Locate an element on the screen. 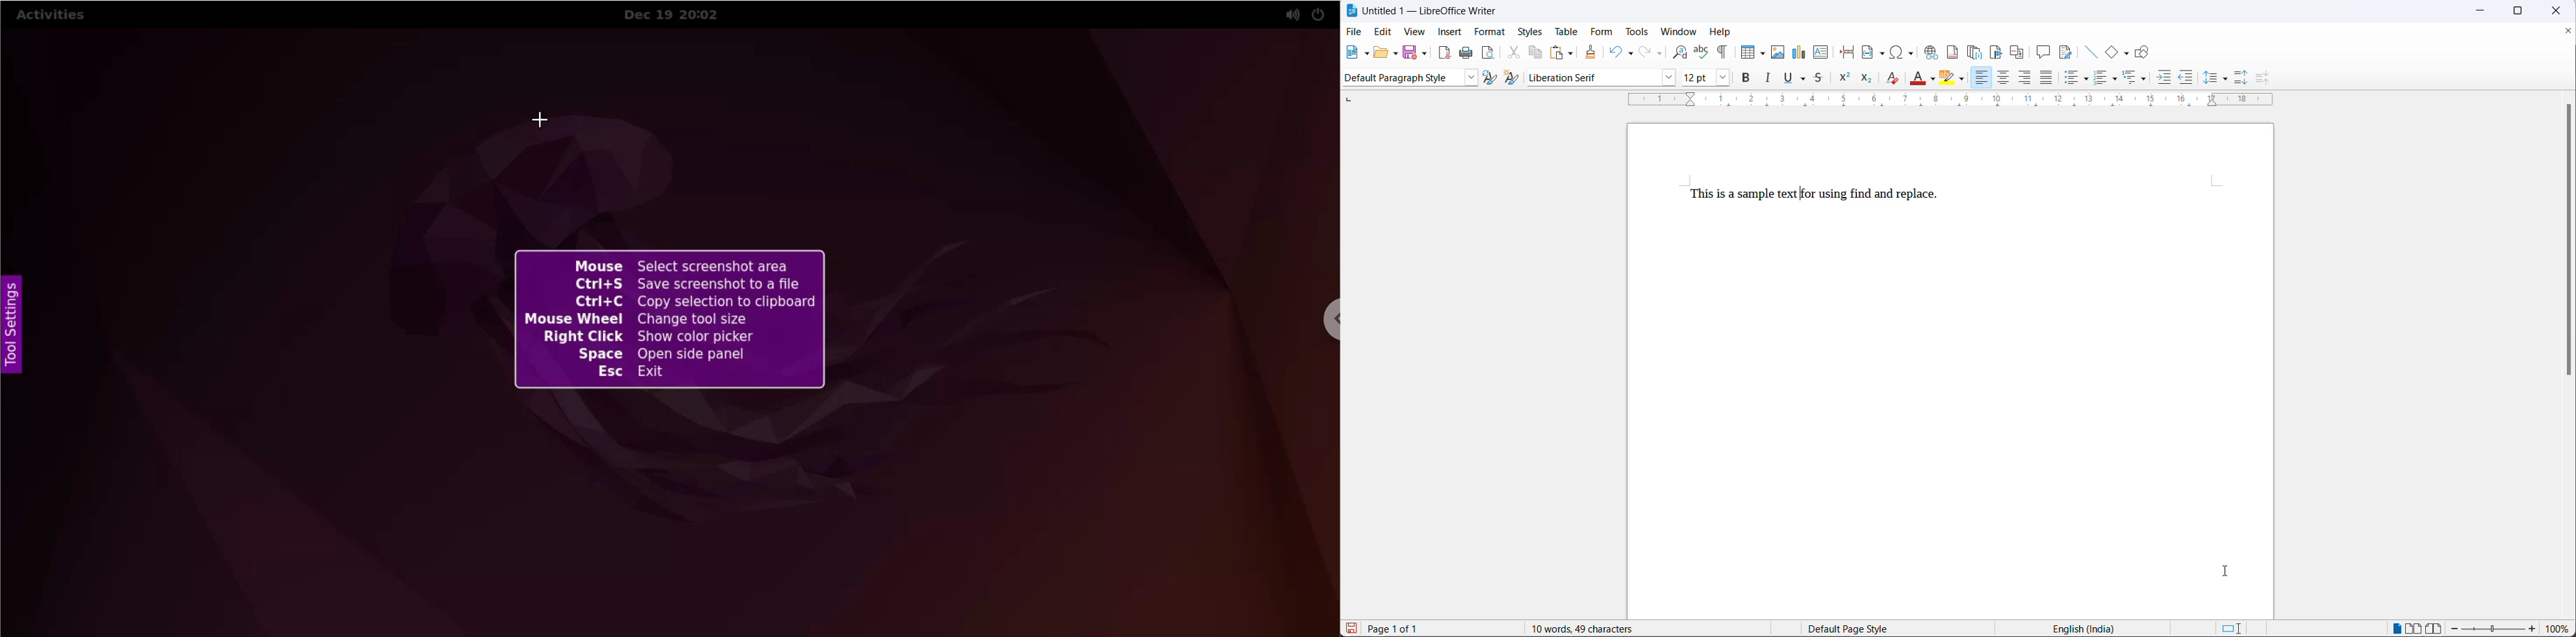  window is located at coordinates (1681, 31).